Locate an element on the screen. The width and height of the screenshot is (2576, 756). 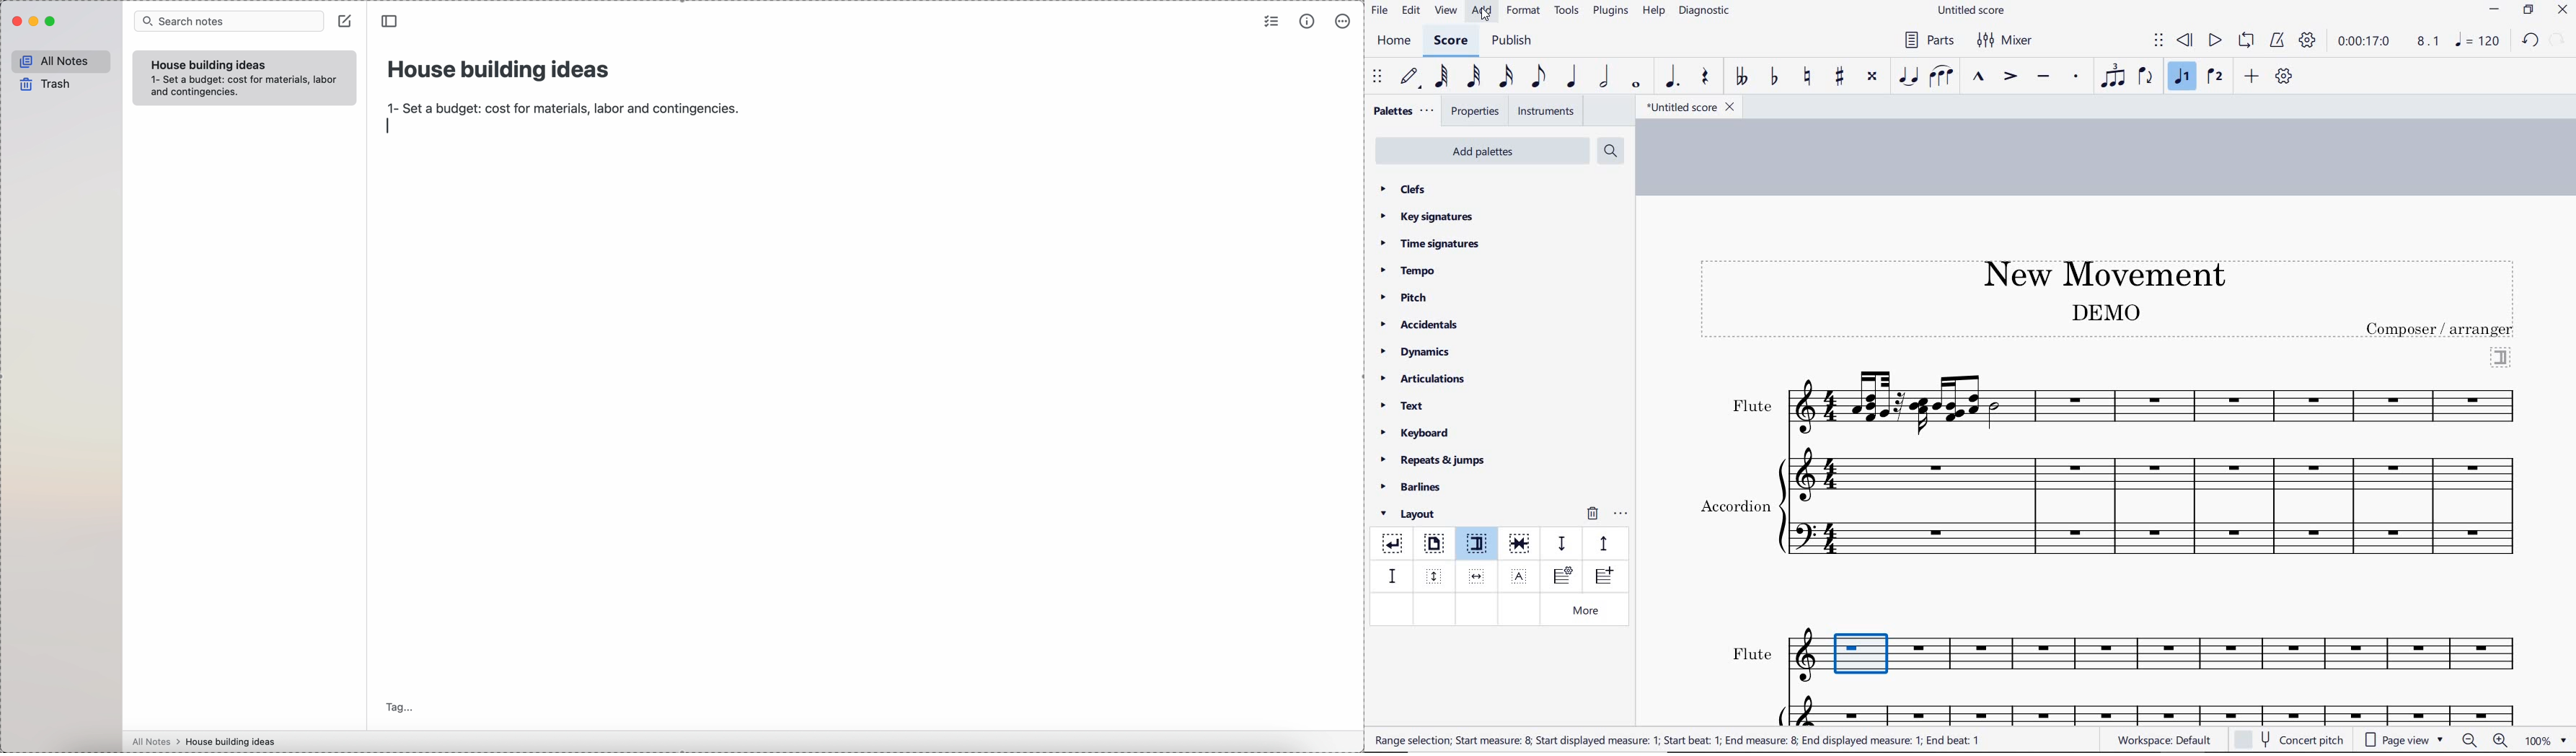
key signatures is located at coordinates (1426, 216).